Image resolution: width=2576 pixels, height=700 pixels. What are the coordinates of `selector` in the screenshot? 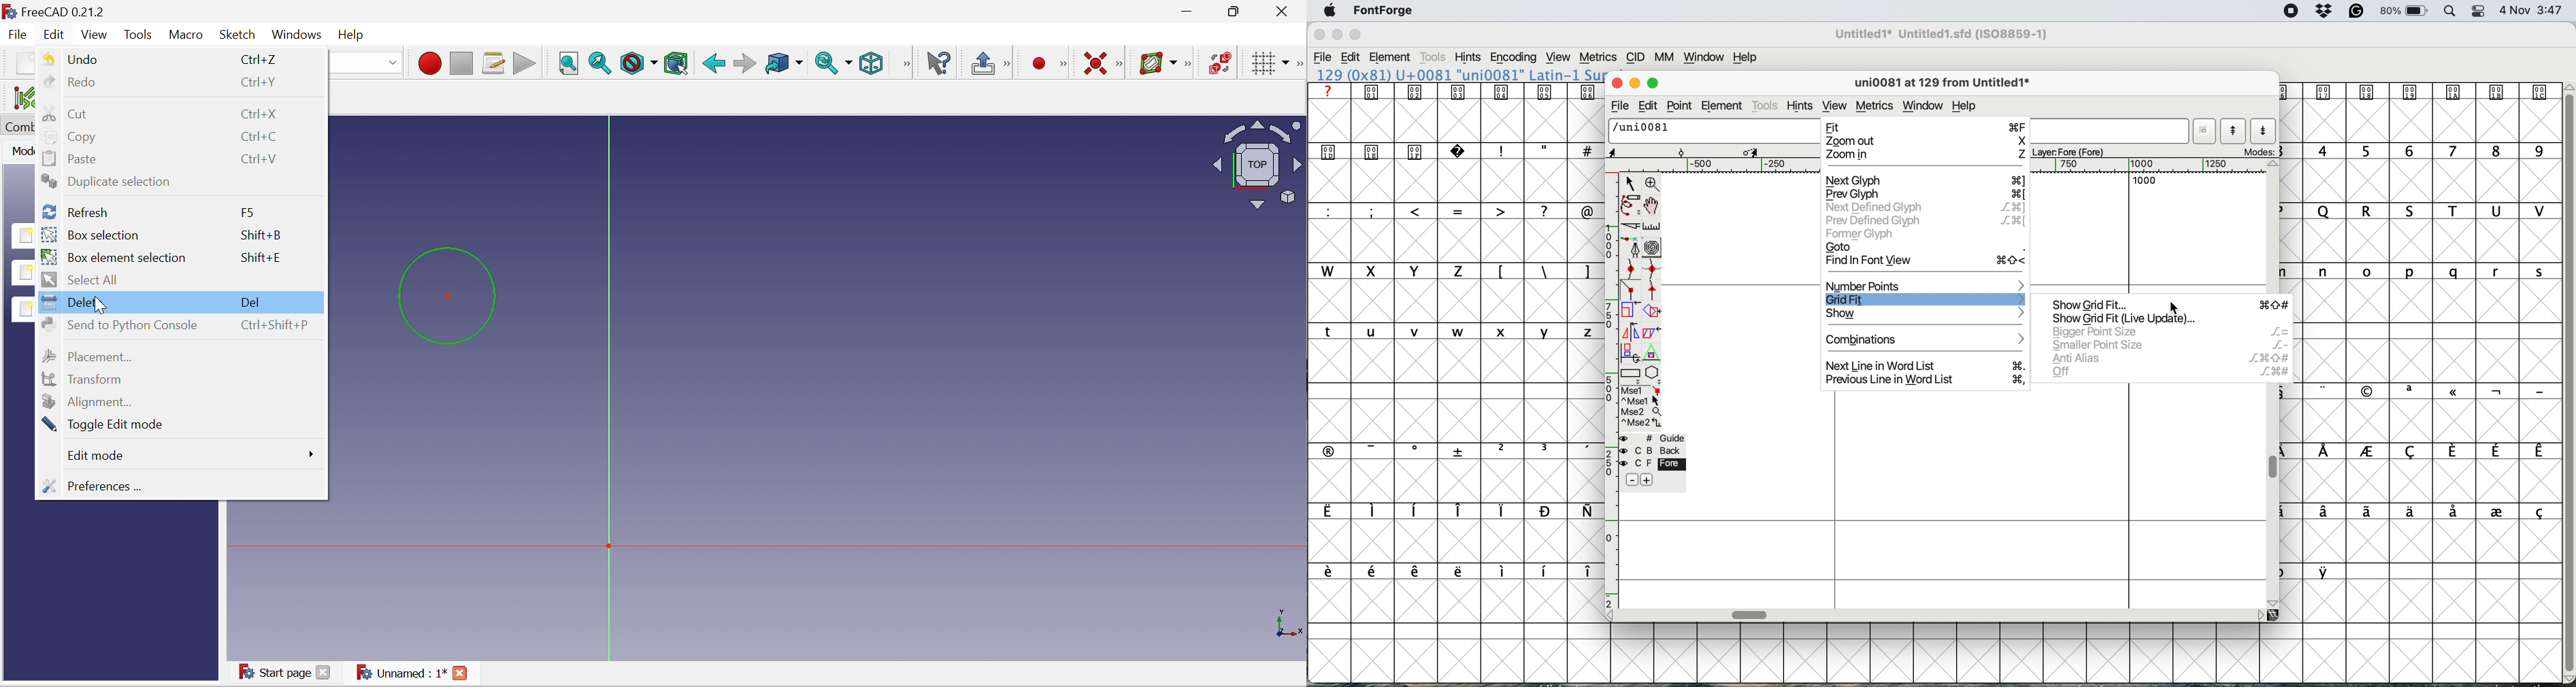 It's located at (1630, 182).